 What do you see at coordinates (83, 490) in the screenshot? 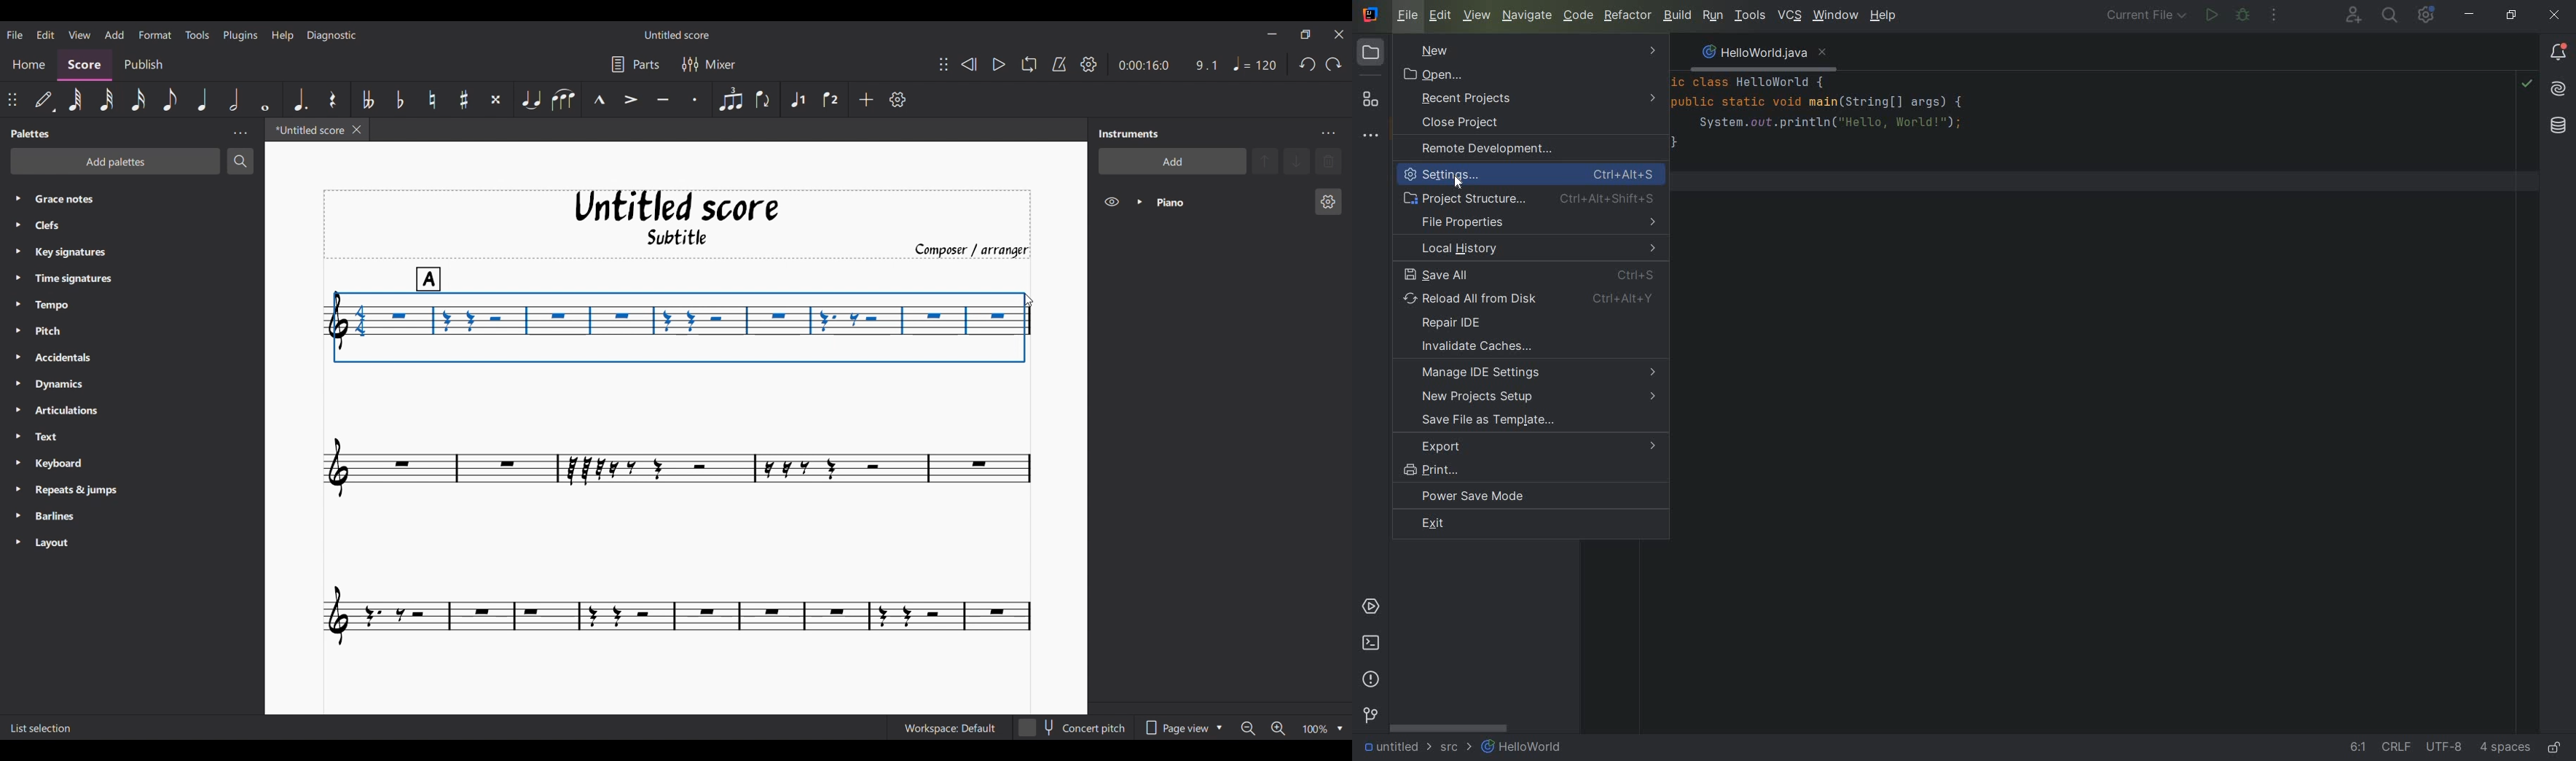
I see `Repeats & jumps` at bounding box center [83, 490].